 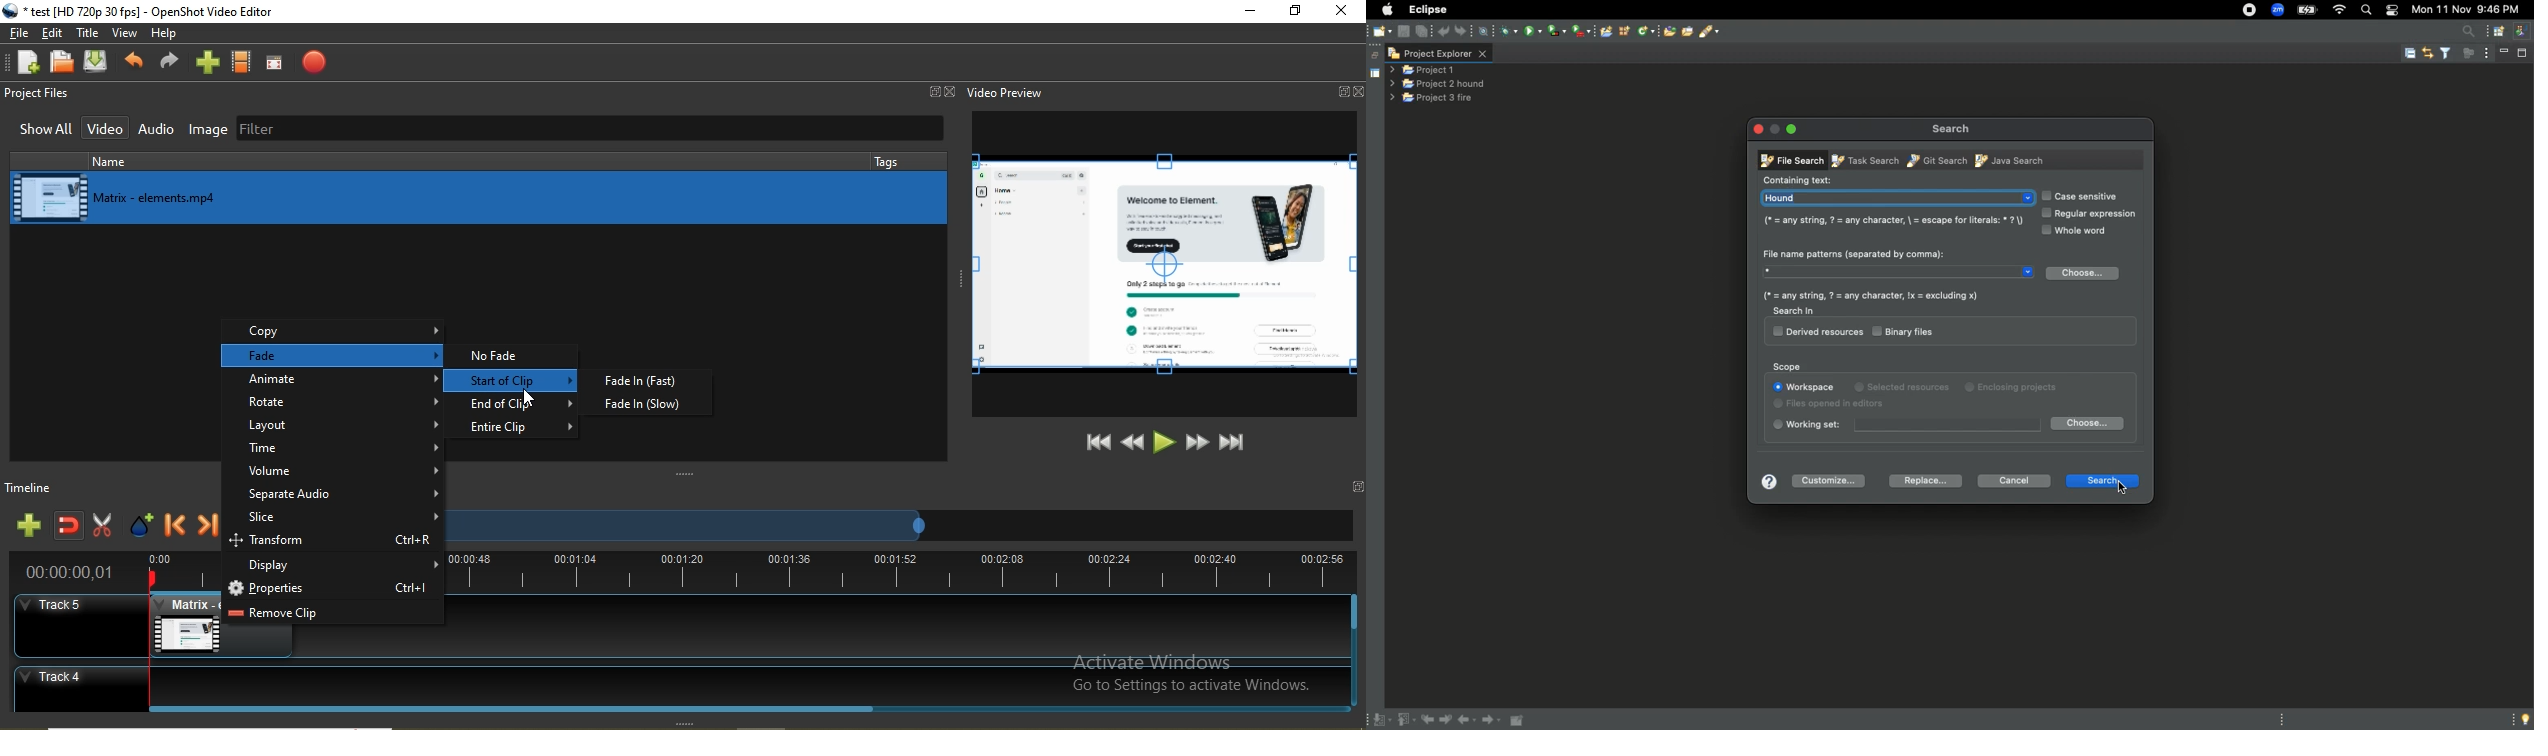 What do you see at coordinates (334, 380) in the screenshot?
I see `animate` at bounding box center [334, 380].